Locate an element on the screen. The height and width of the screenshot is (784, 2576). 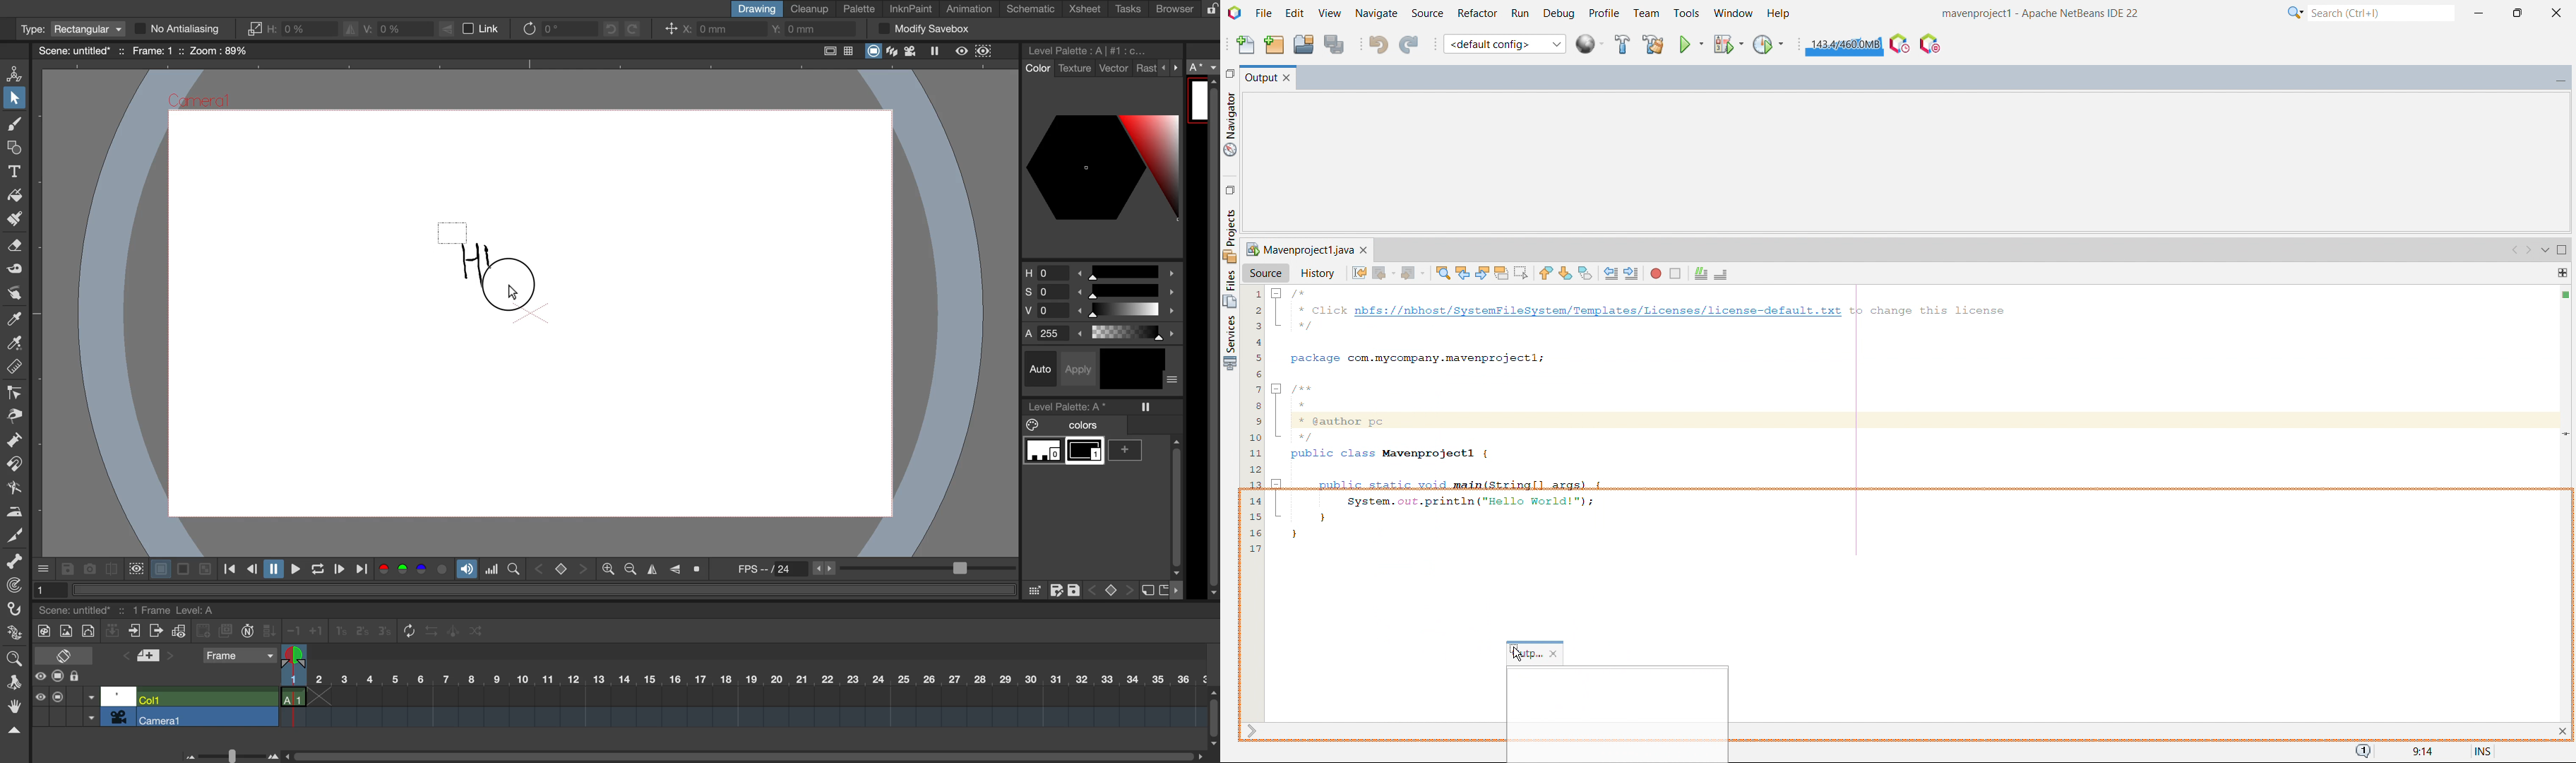
set project configuration is located at coordinates (1504, 43).